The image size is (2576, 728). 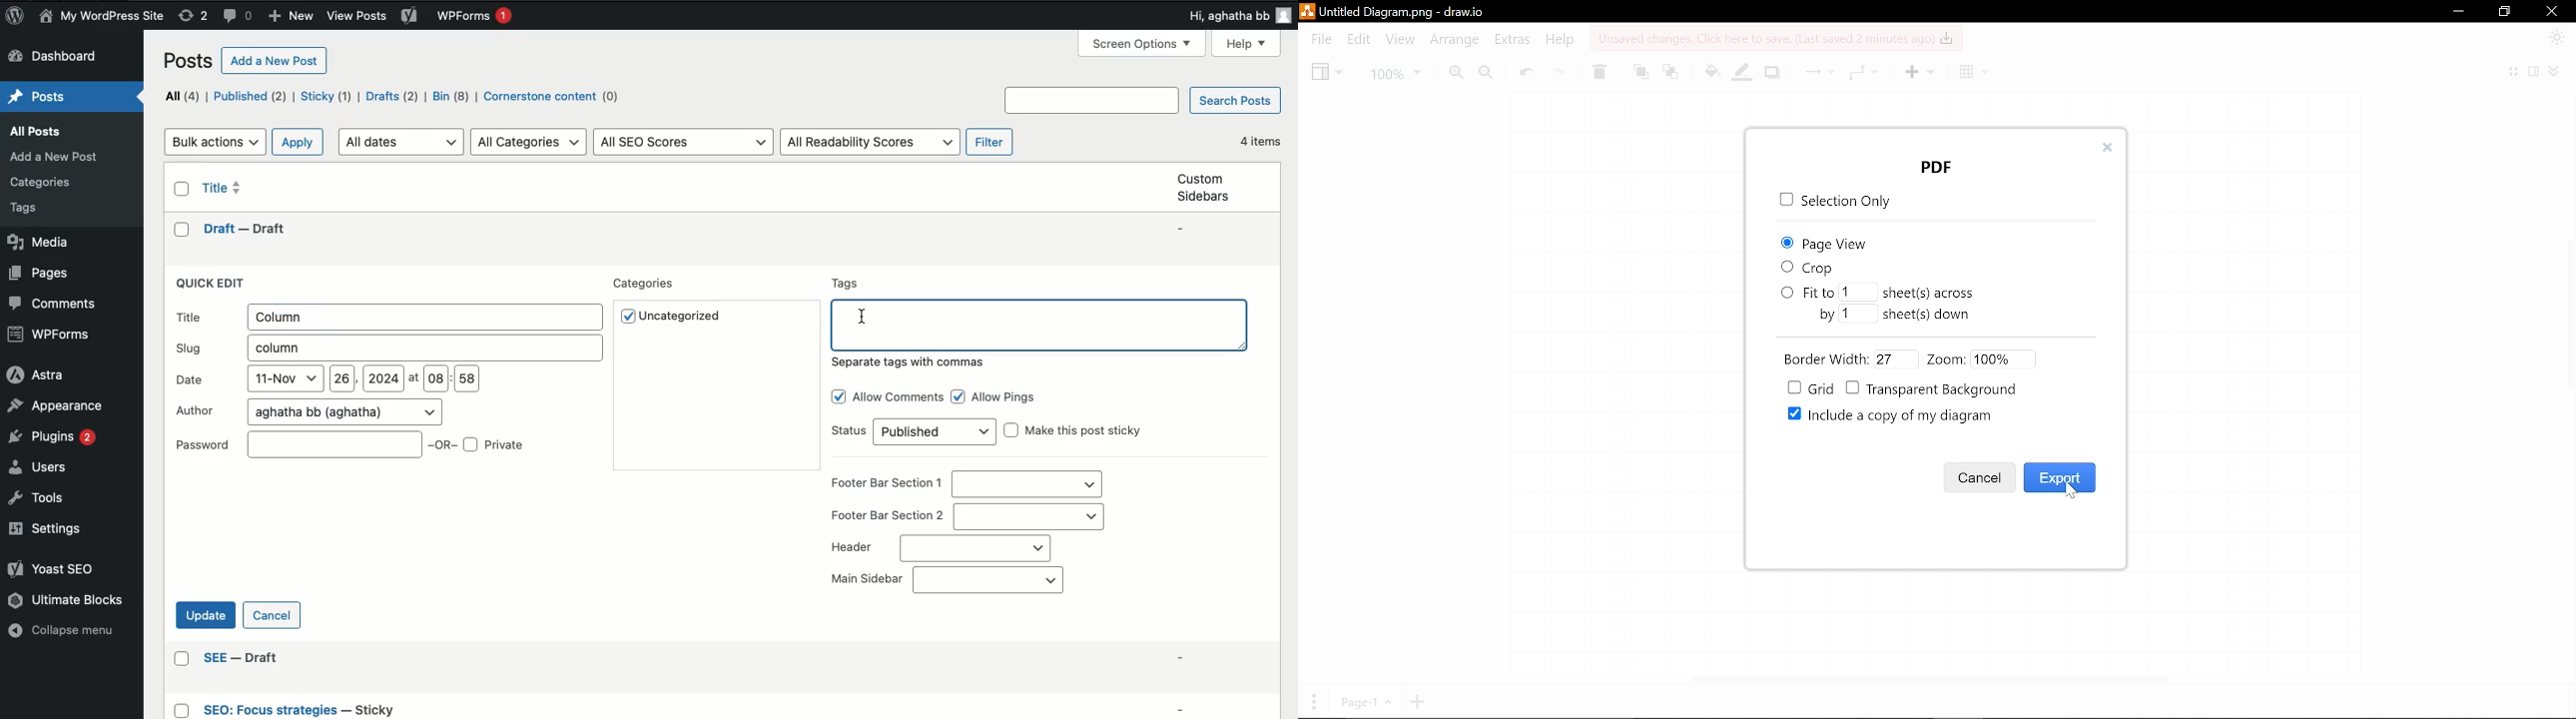 I want to click on Media, so click(x=37, y=242).